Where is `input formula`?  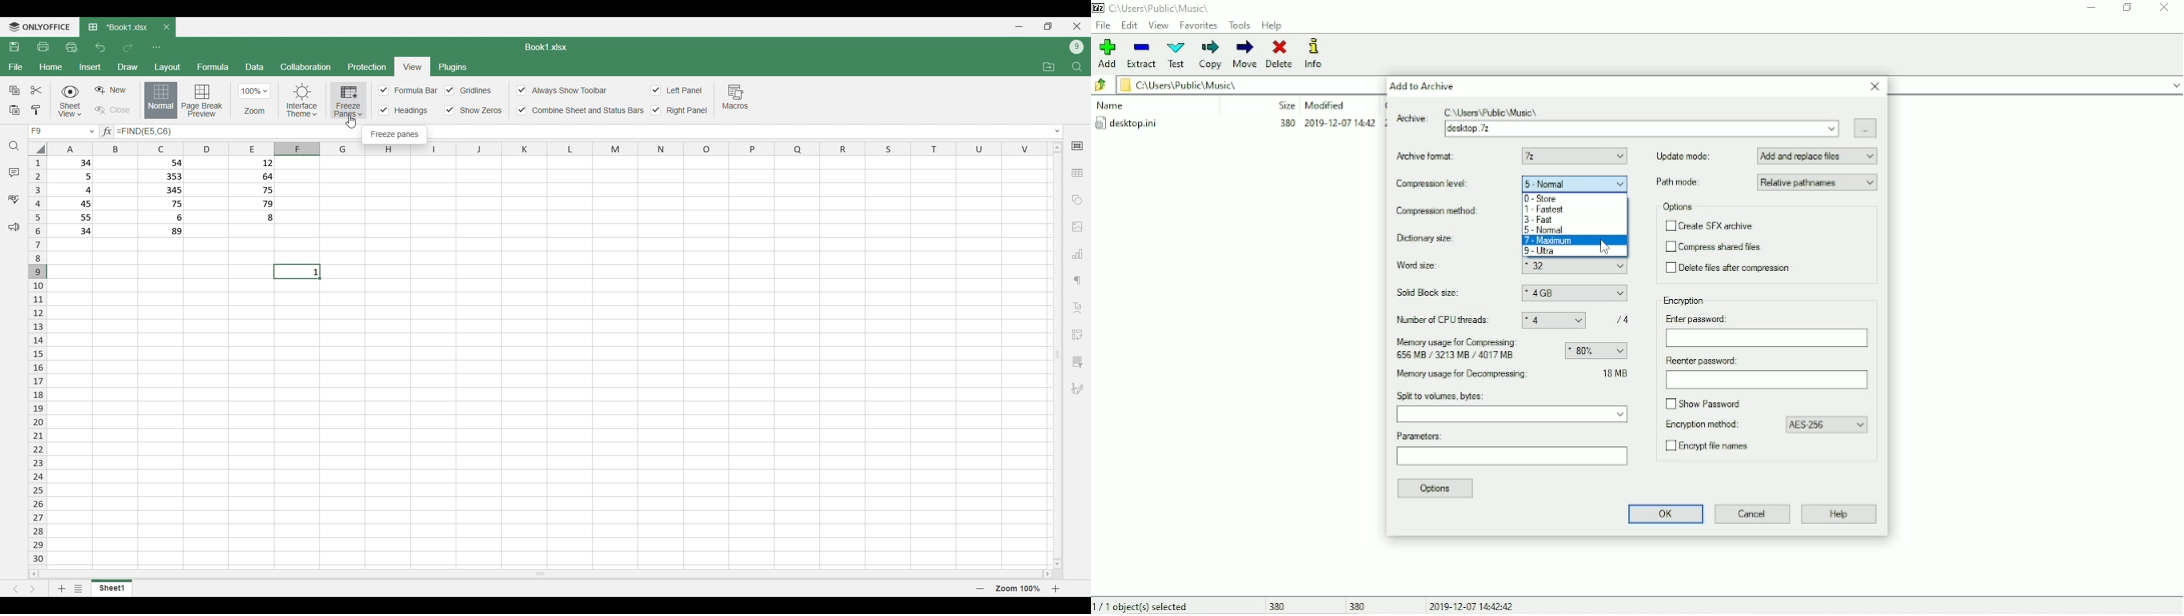
input formula is located at coordinates (109, 132).